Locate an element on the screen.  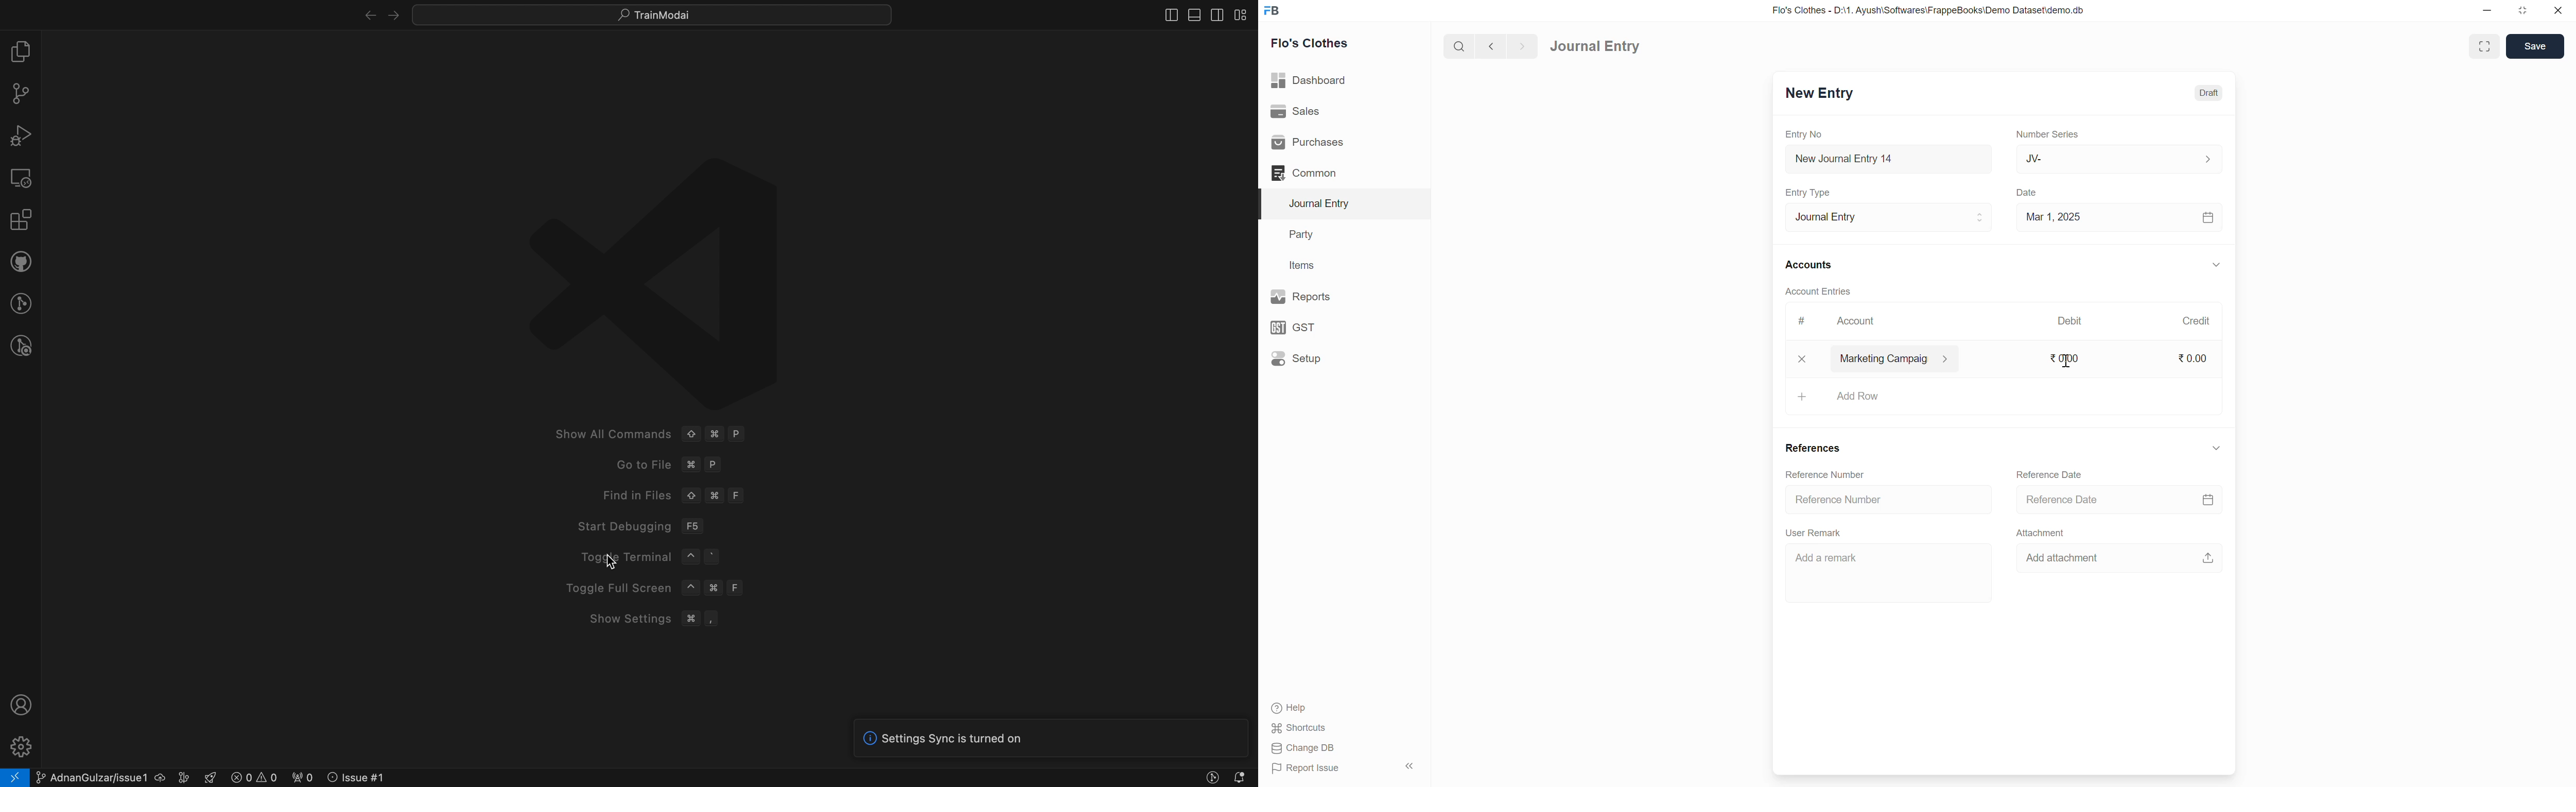
Credit is located at coordinates (2196, 320).